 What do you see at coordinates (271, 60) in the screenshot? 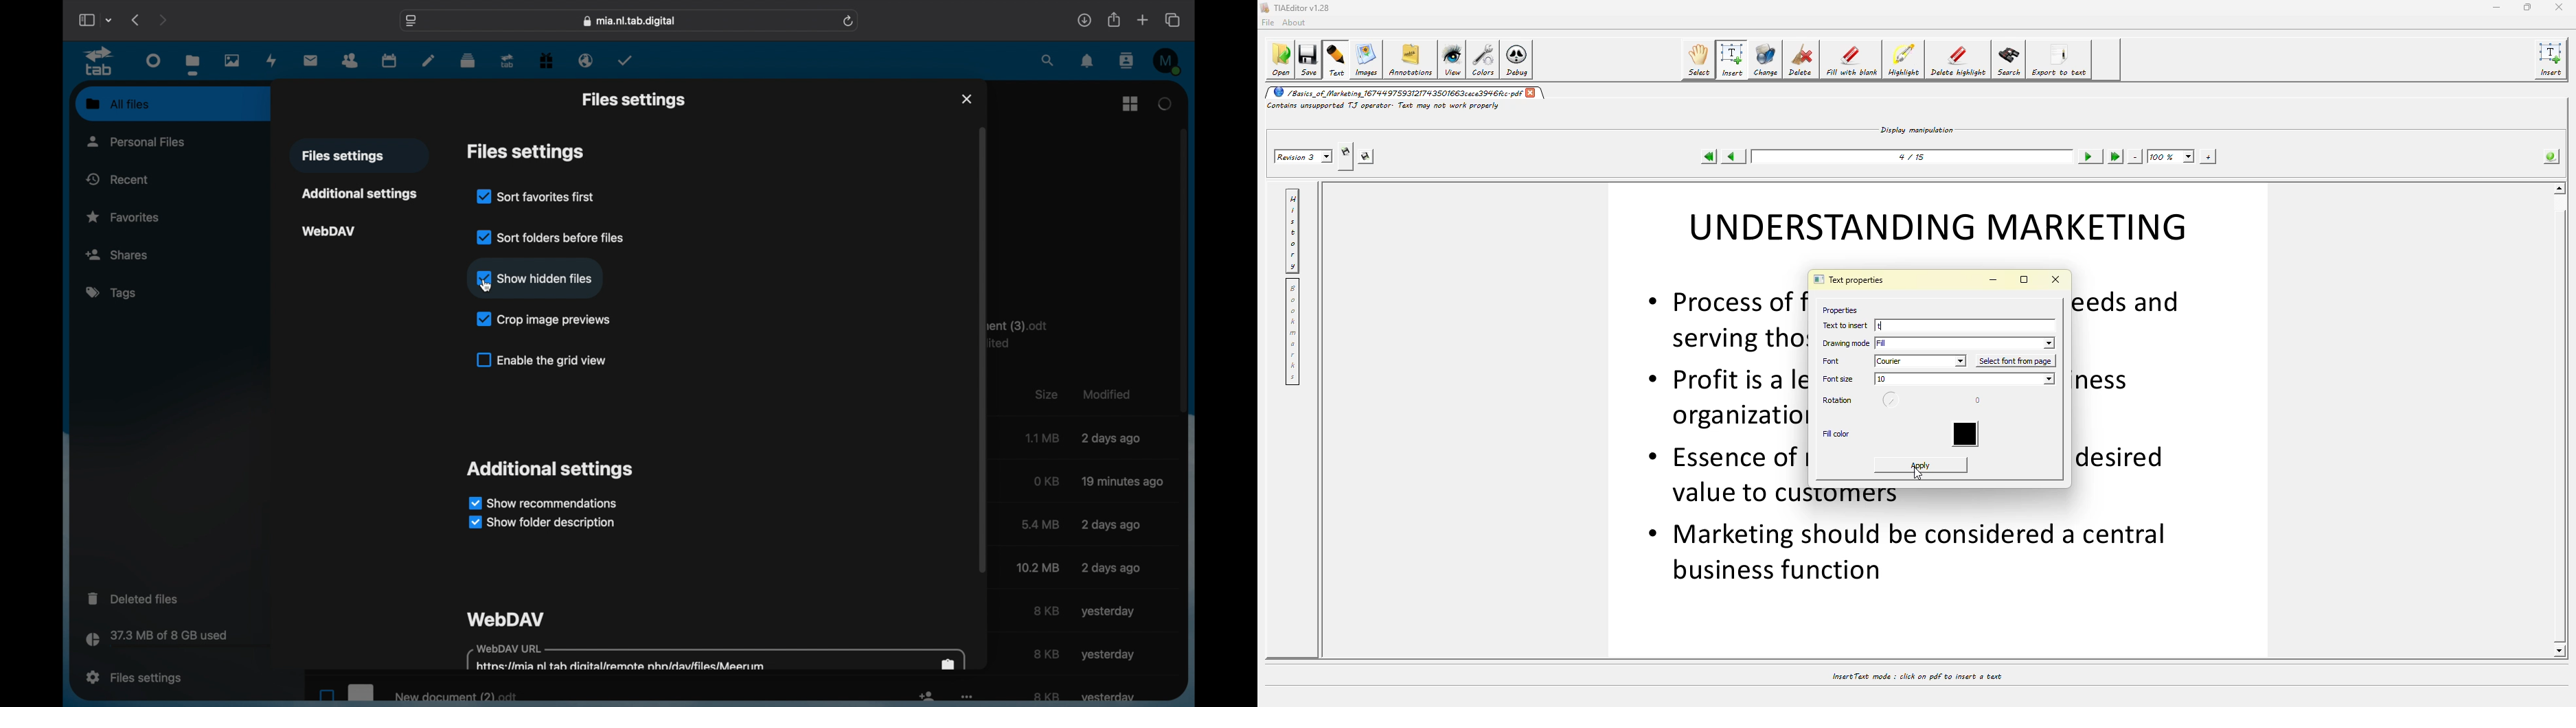
I see `activity` at bounding box center [271, 60].